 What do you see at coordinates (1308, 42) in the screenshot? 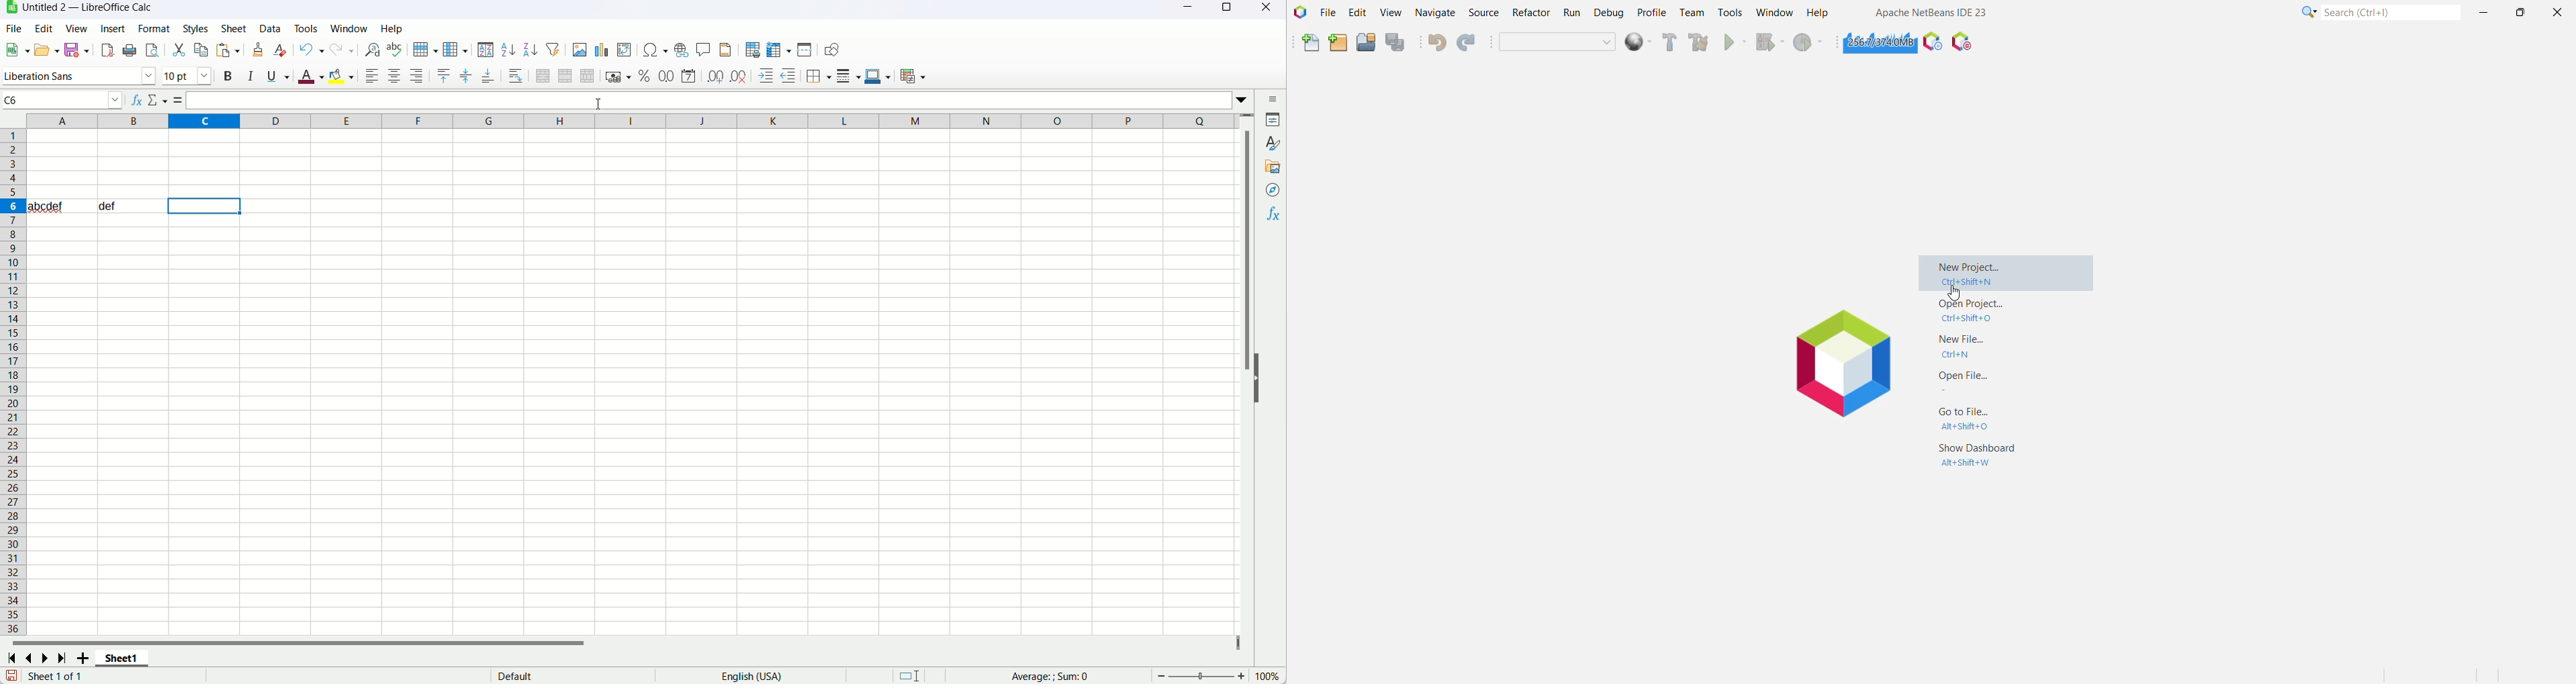
I see `New File` at bounding box center [1308, 42].